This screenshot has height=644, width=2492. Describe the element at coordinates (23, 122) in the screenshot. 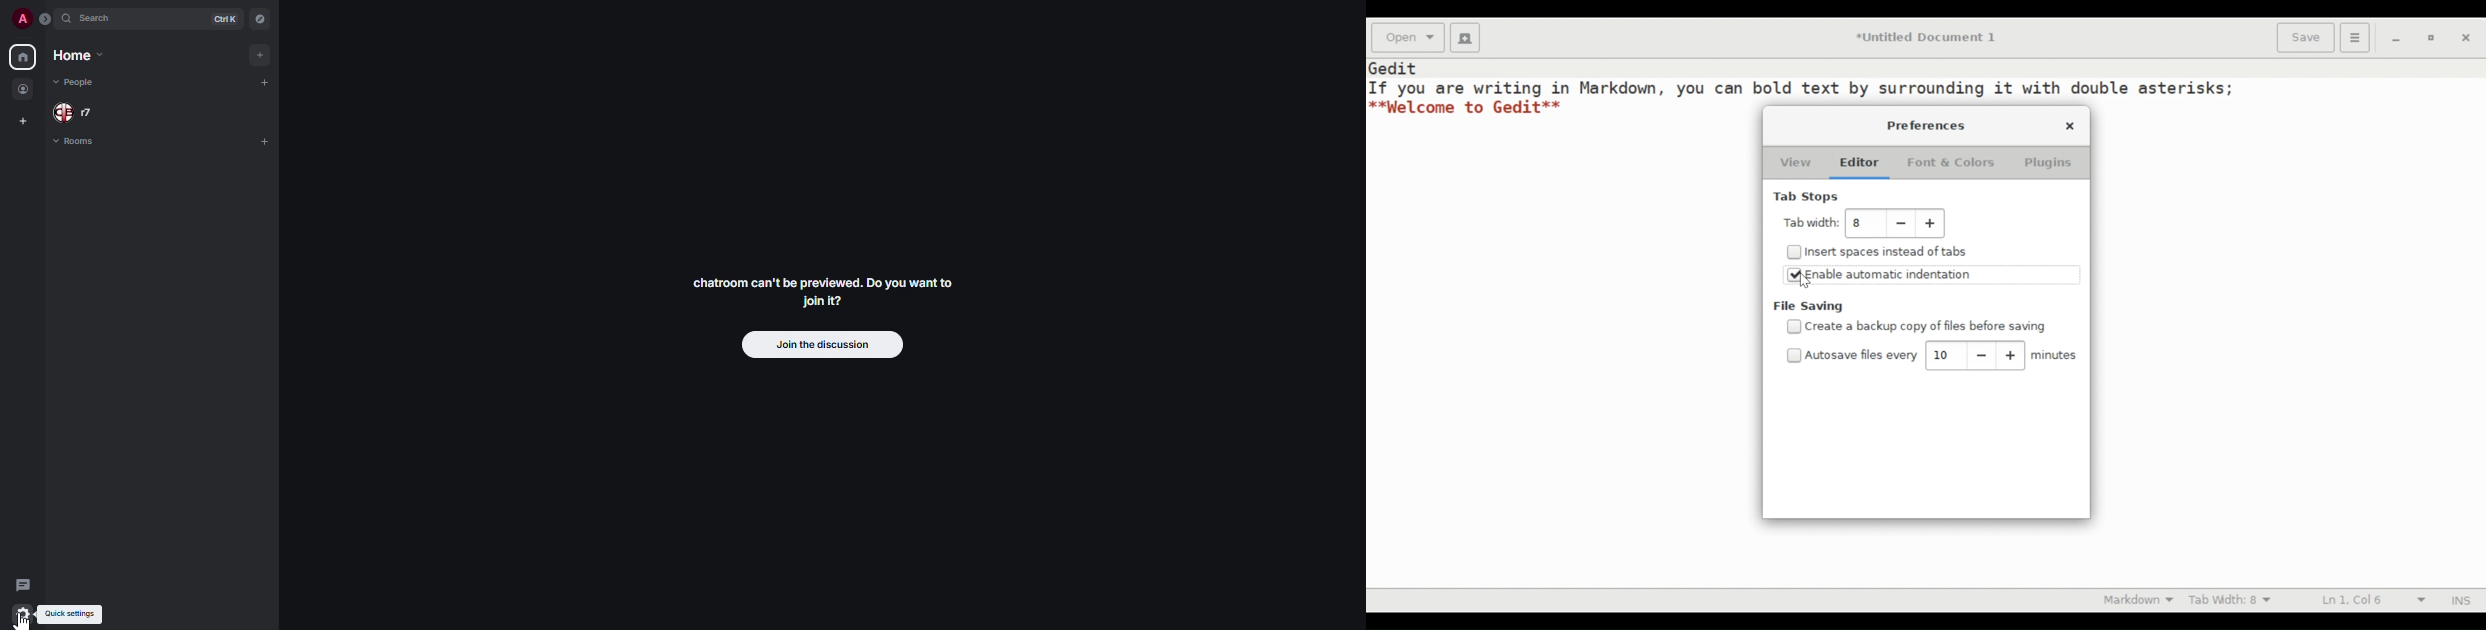

I see `create space` at that location.